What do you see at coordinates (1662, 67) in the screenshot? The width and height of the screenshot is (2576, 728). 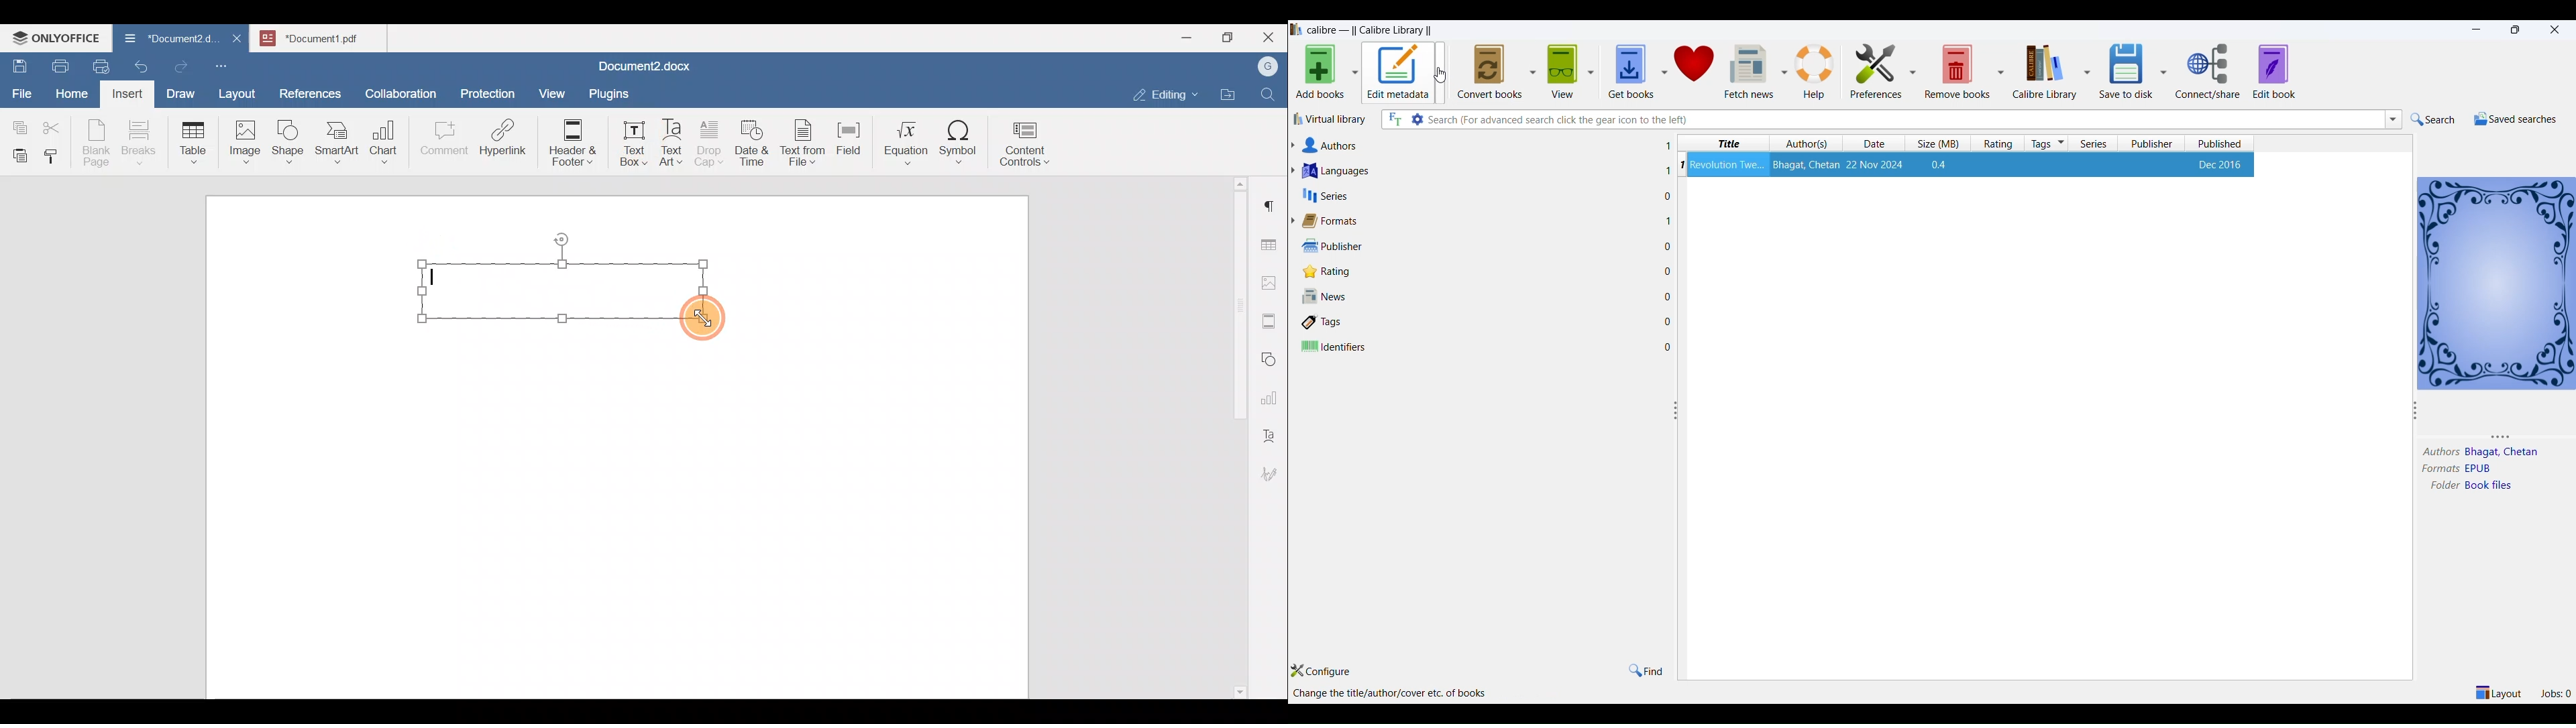 I see `get books options dropdown button` at bounding box center [1662, 67].